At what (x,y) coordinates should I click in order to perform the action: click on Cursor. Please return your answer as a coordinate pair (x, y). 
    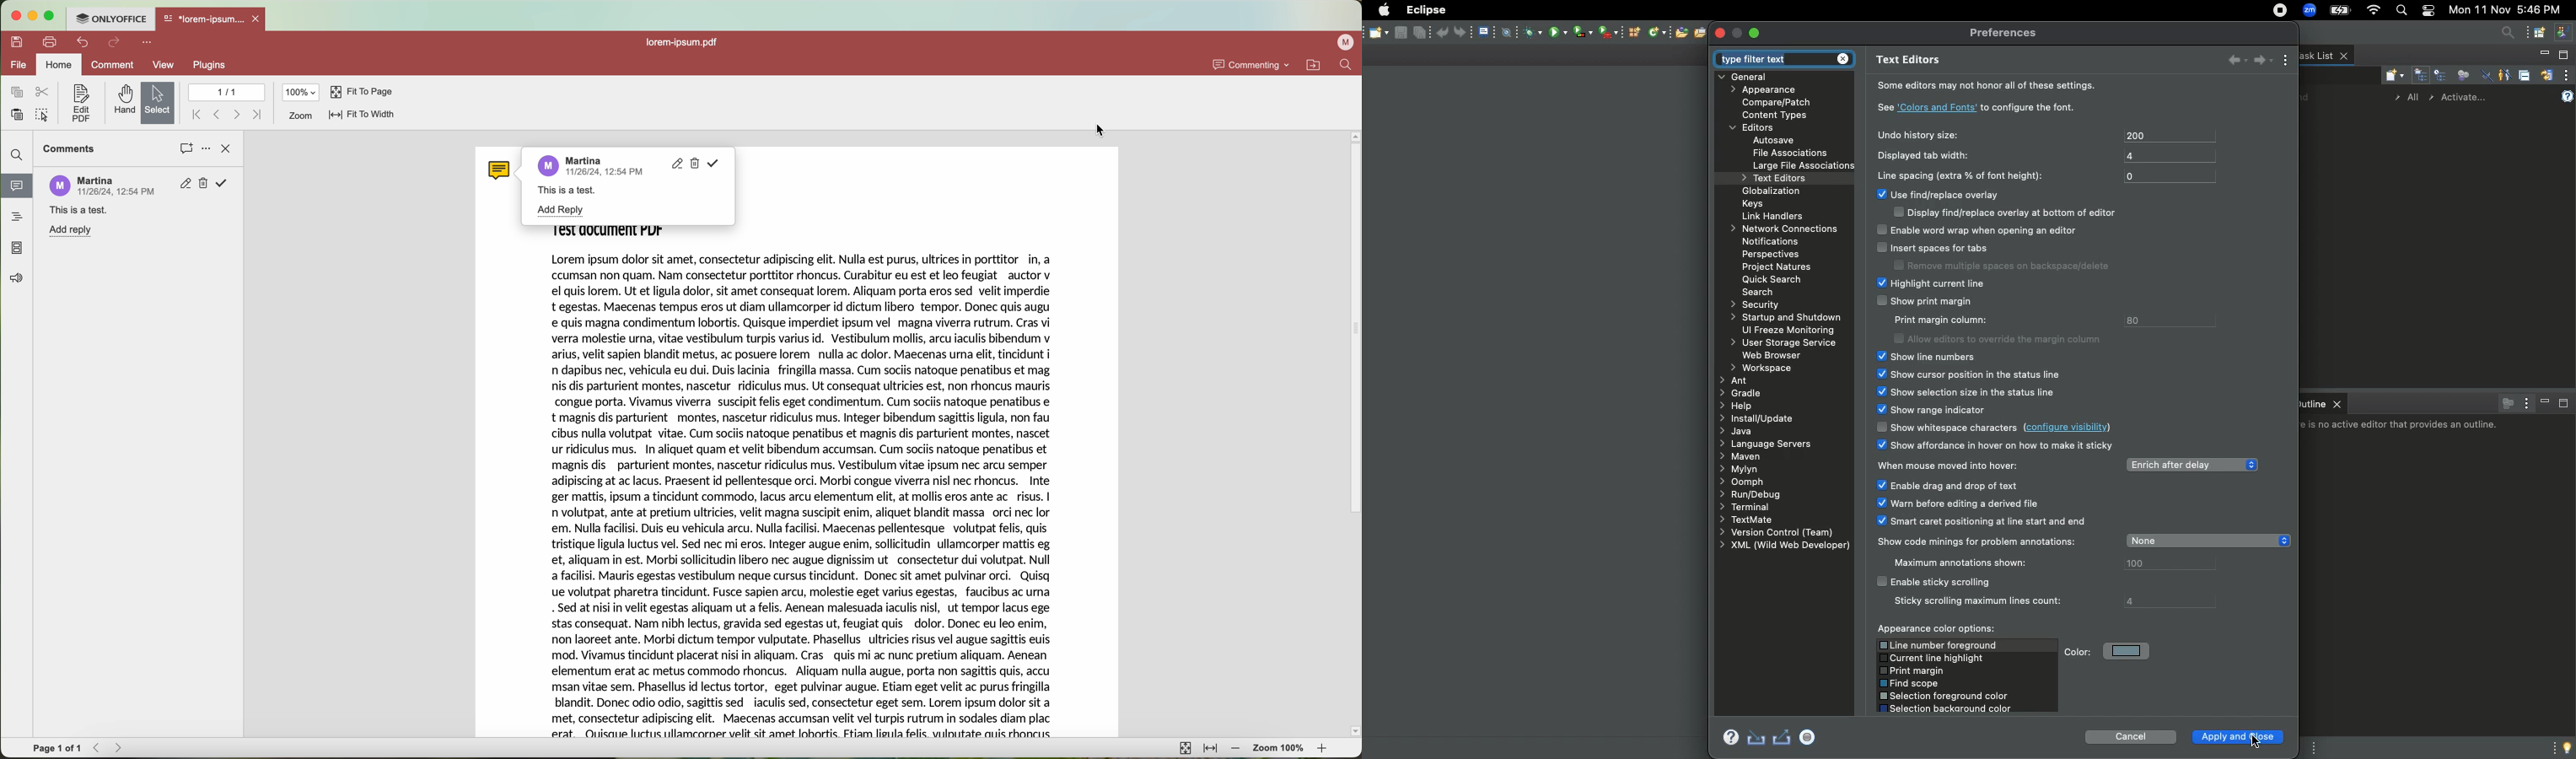
    Looking at the image, I should click on (2256, 746).